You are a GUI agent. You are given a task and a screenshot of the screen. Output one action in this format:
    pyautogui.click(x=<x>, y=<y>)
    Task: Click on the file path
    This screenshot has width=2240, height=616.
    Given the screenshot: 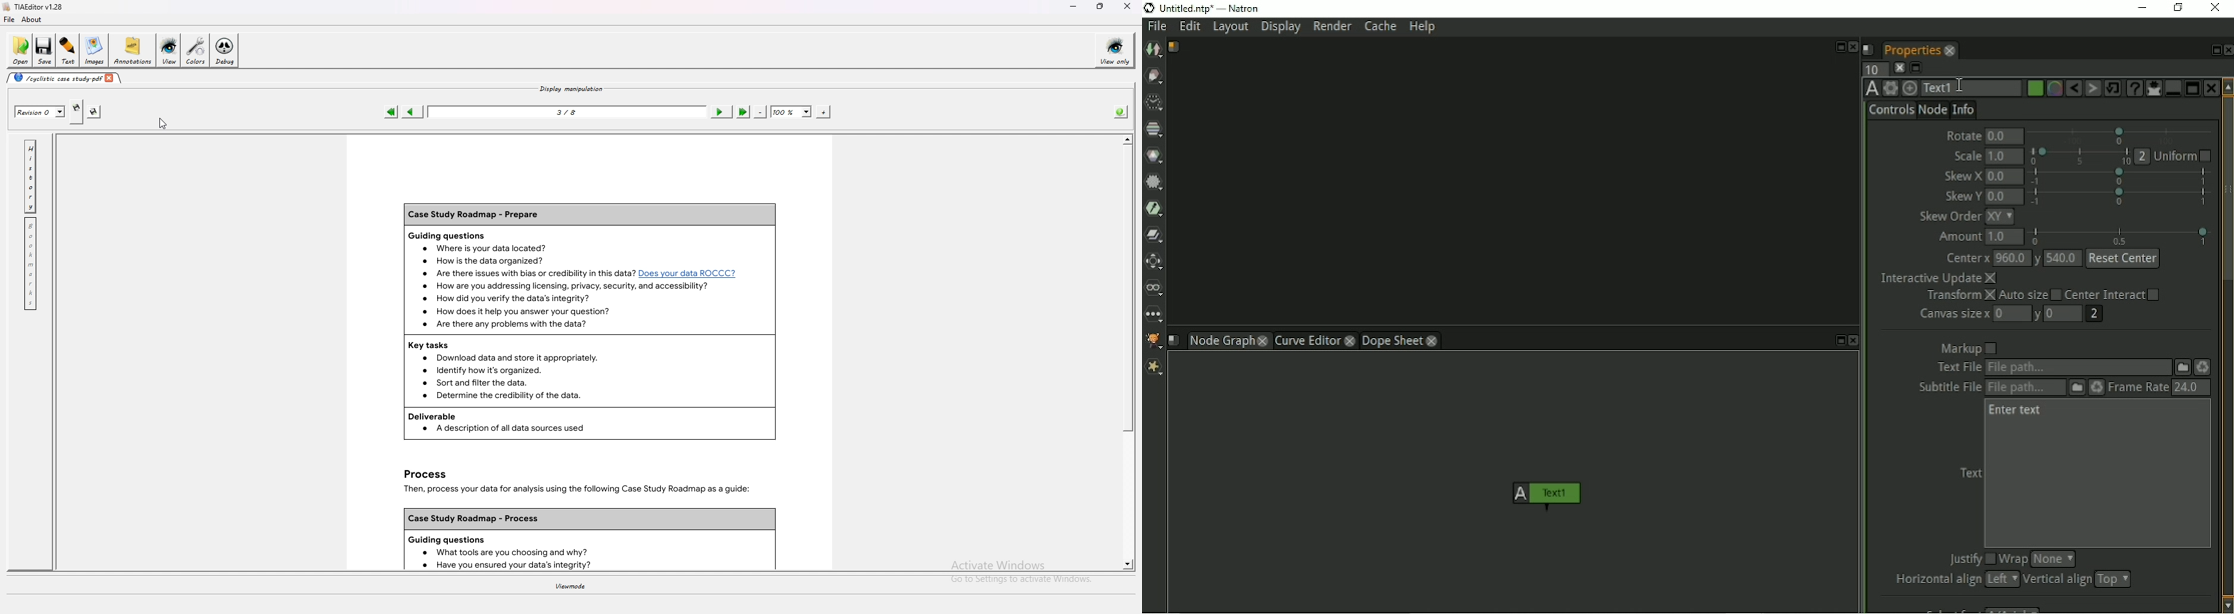 What is the action you would take?
    pyautogui.click(x=2078, y=368)
    